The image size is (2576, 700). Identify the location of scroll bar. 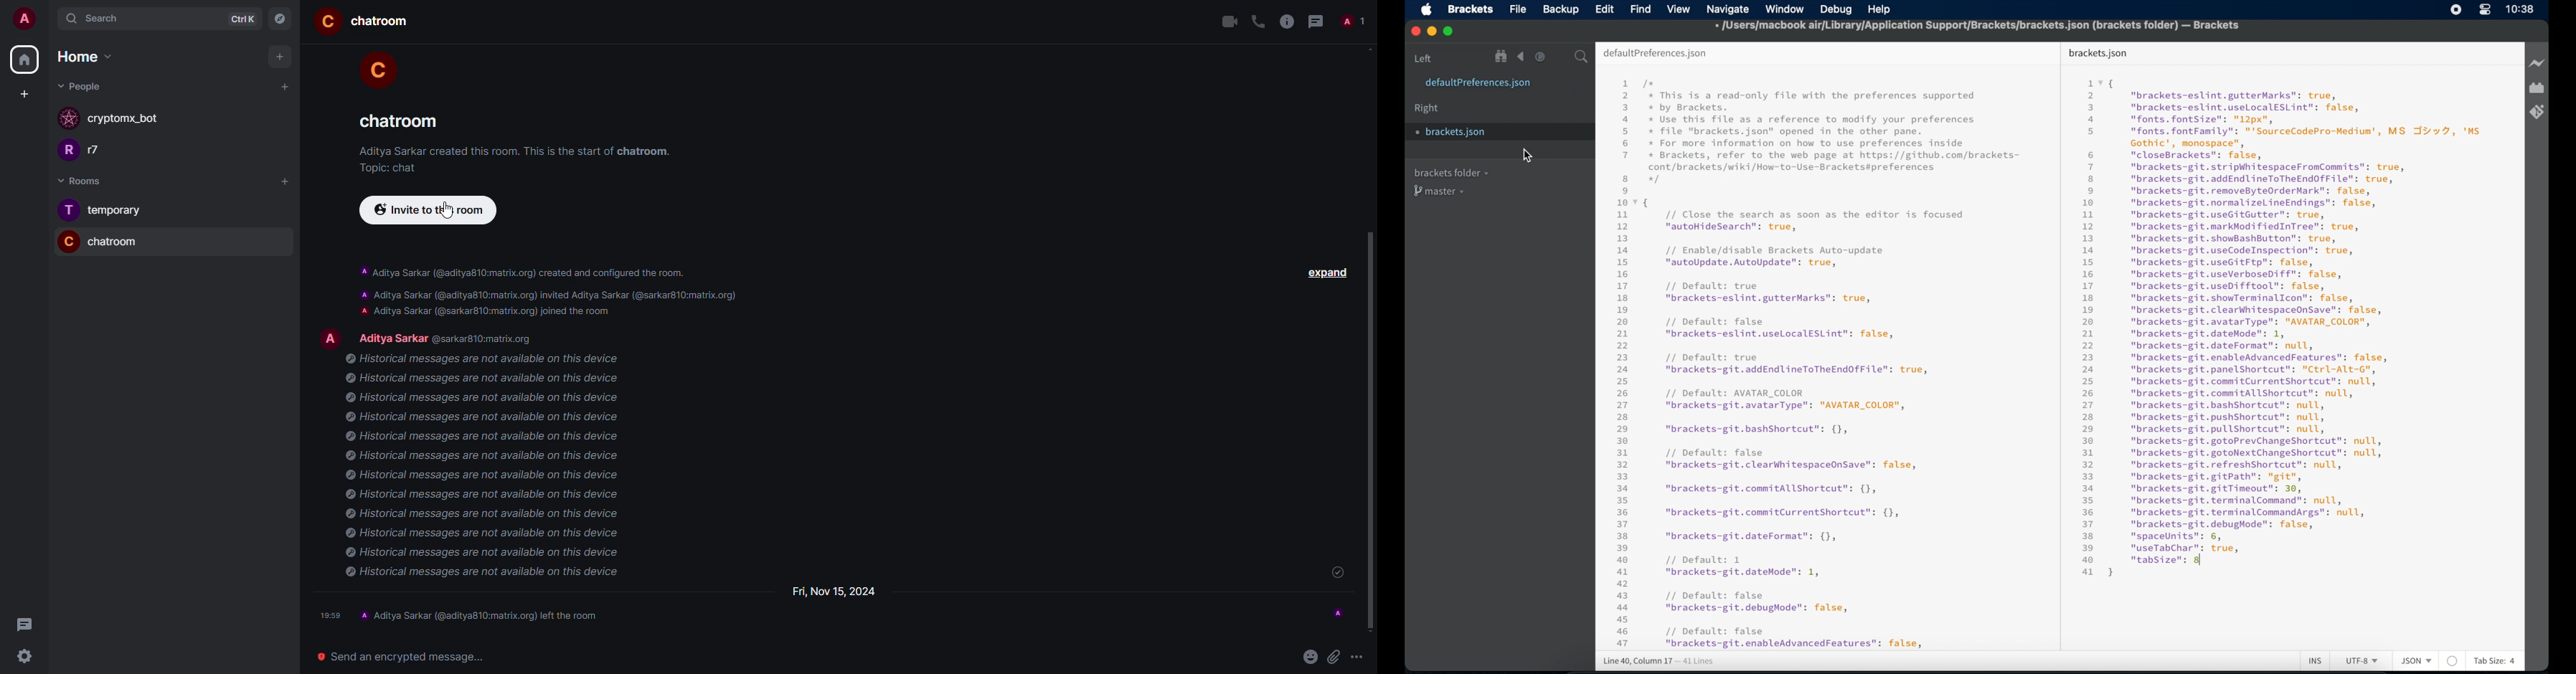
(1379, 435).